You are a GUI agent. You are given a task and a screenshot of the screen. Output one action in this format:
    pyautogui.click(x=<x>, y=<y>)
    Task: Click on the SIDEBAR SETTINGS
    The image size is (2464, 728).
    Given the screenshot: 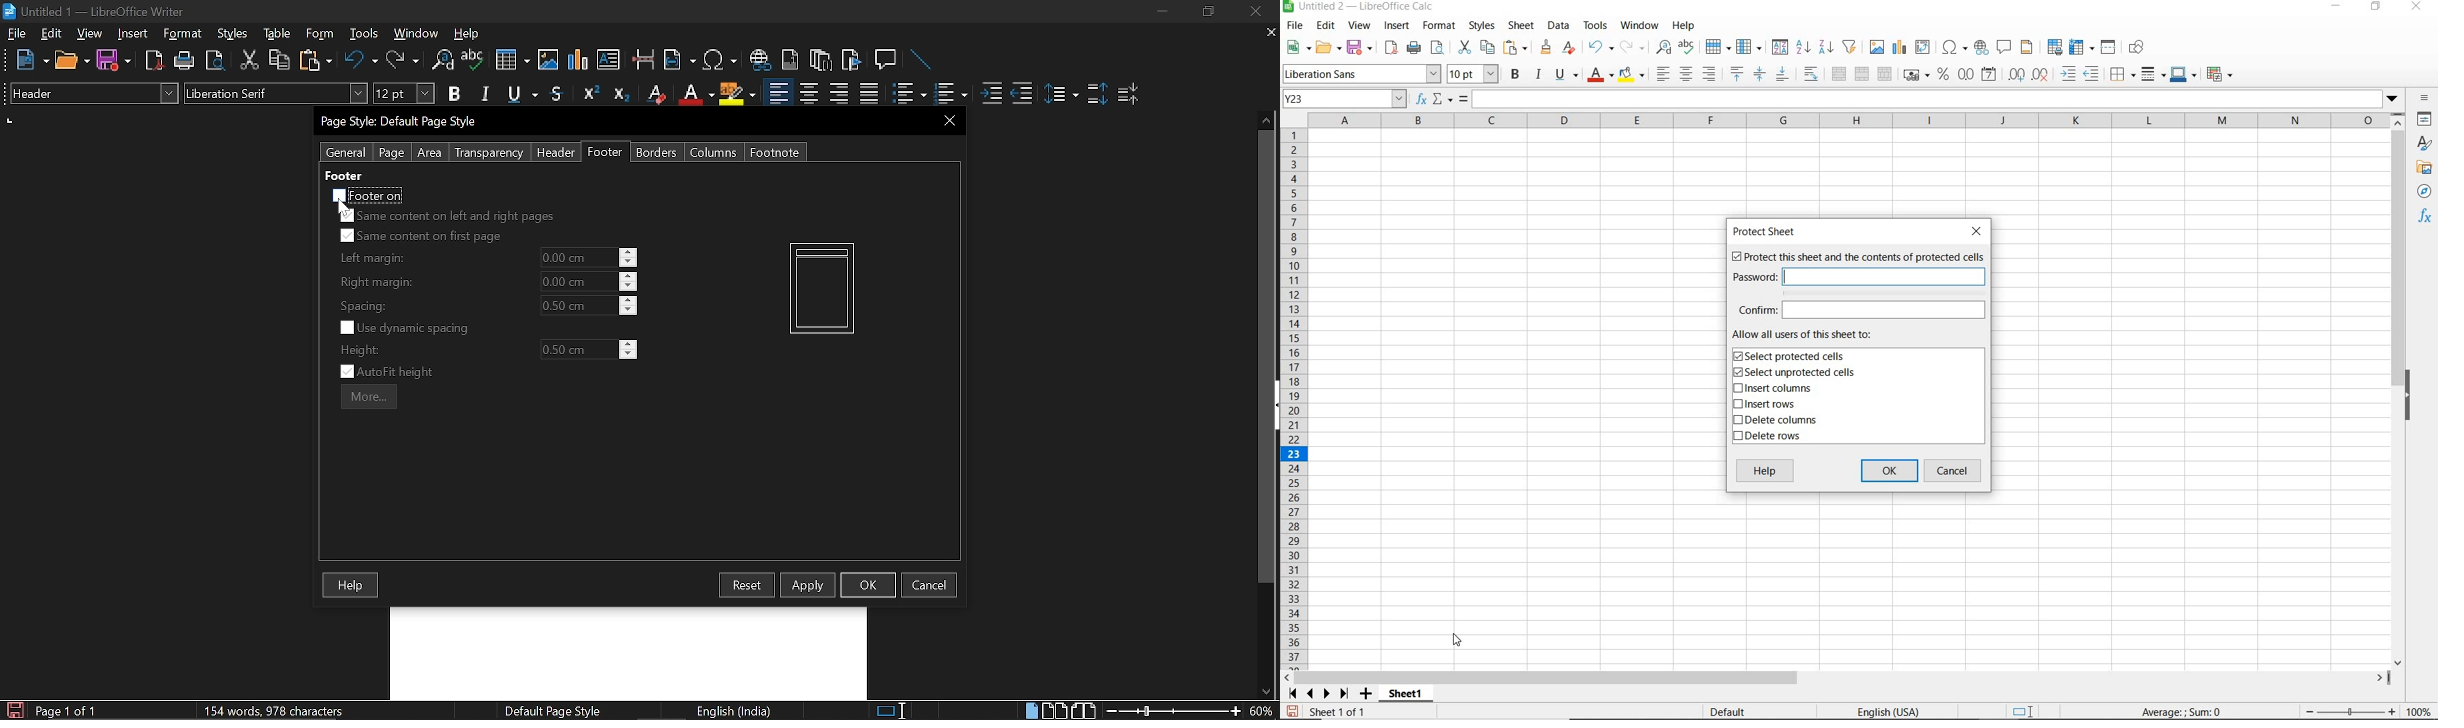 What is the action you would take?
    pyautogui.click(x=2425, y=98)
    